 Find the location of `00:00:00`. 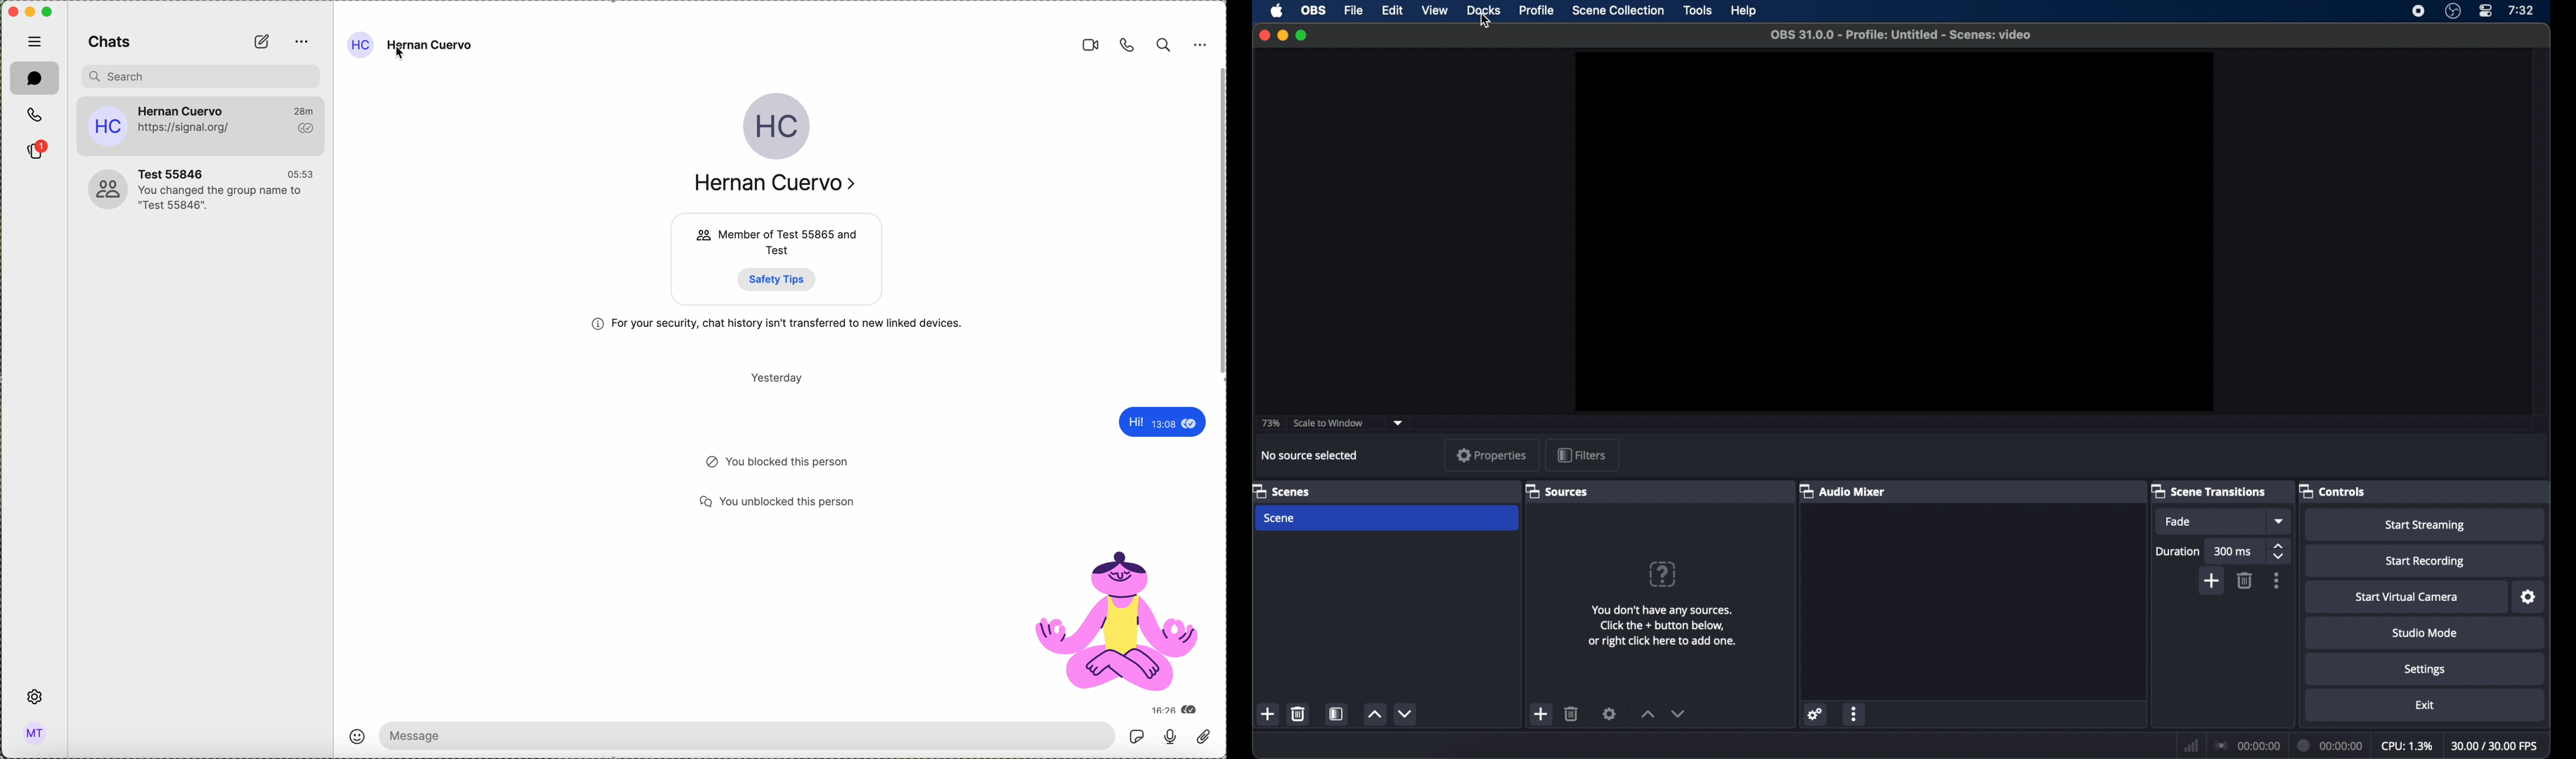

00:00:00 is located at coordinates (2246, 745).